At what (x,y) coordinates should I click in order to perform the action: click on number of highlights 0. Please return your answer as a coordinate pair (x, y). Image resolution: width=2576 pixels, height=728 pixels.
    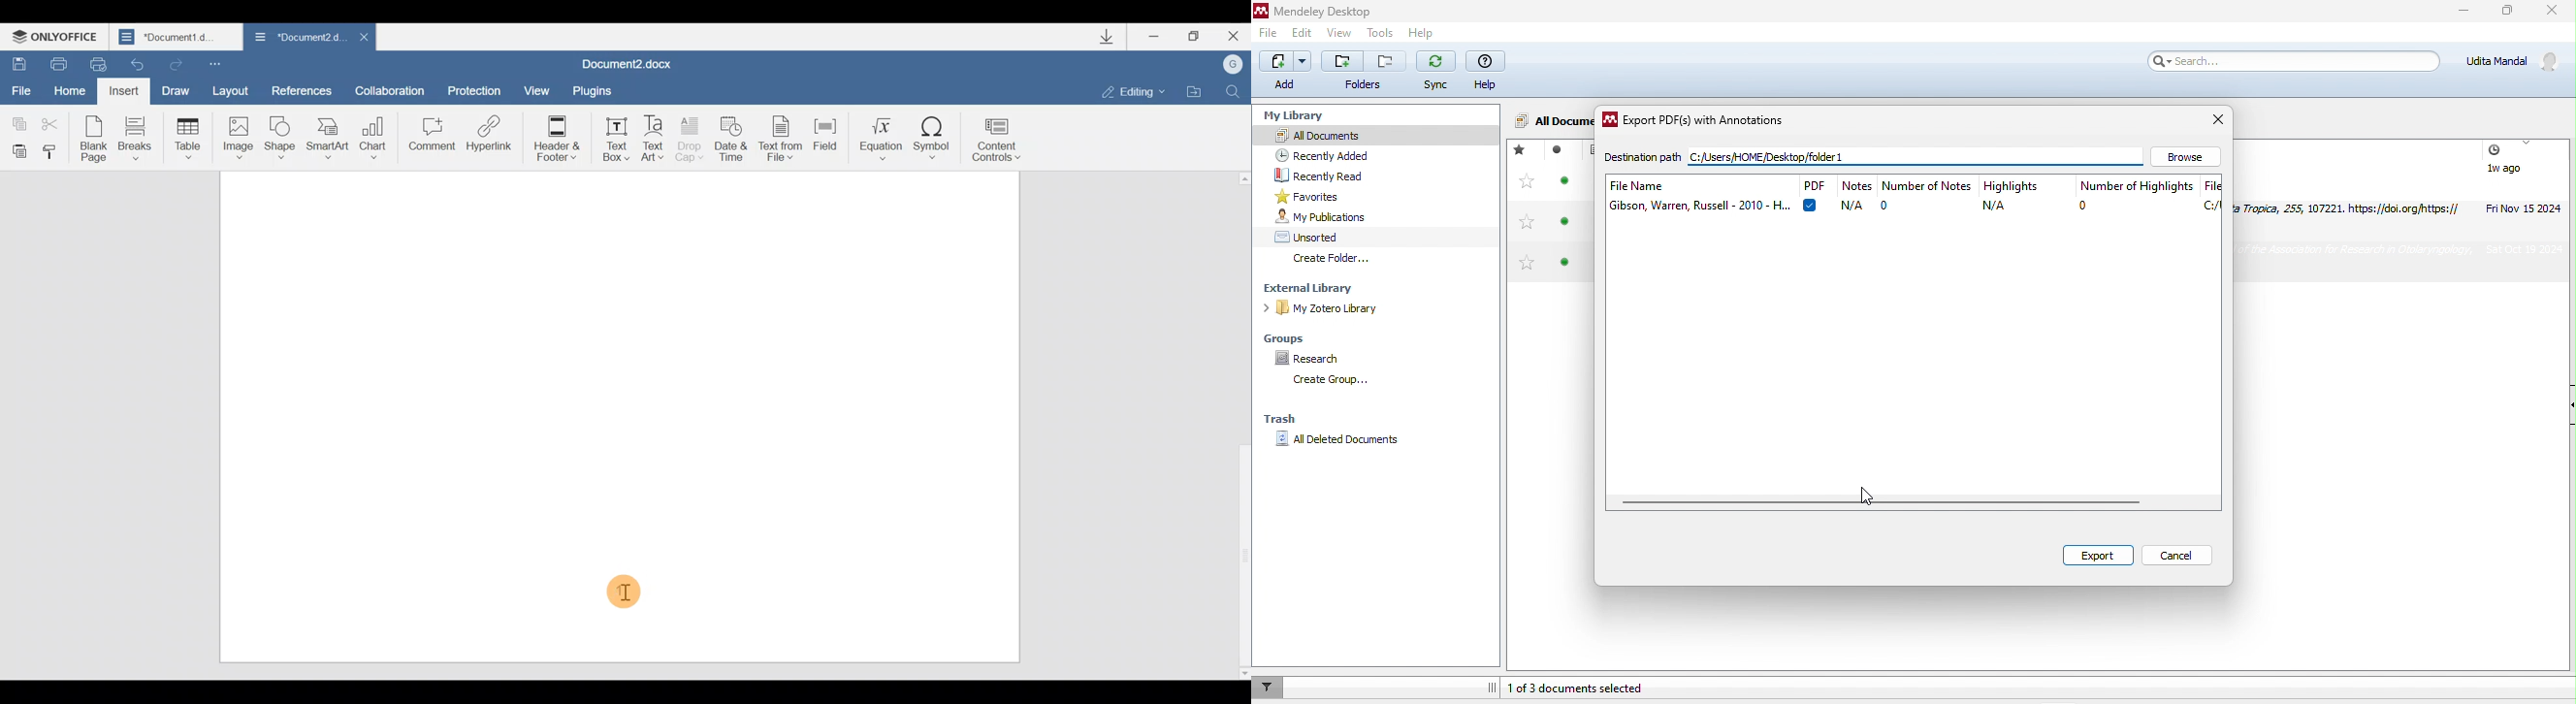
    Looking at the image, I should click on (2136, 195).